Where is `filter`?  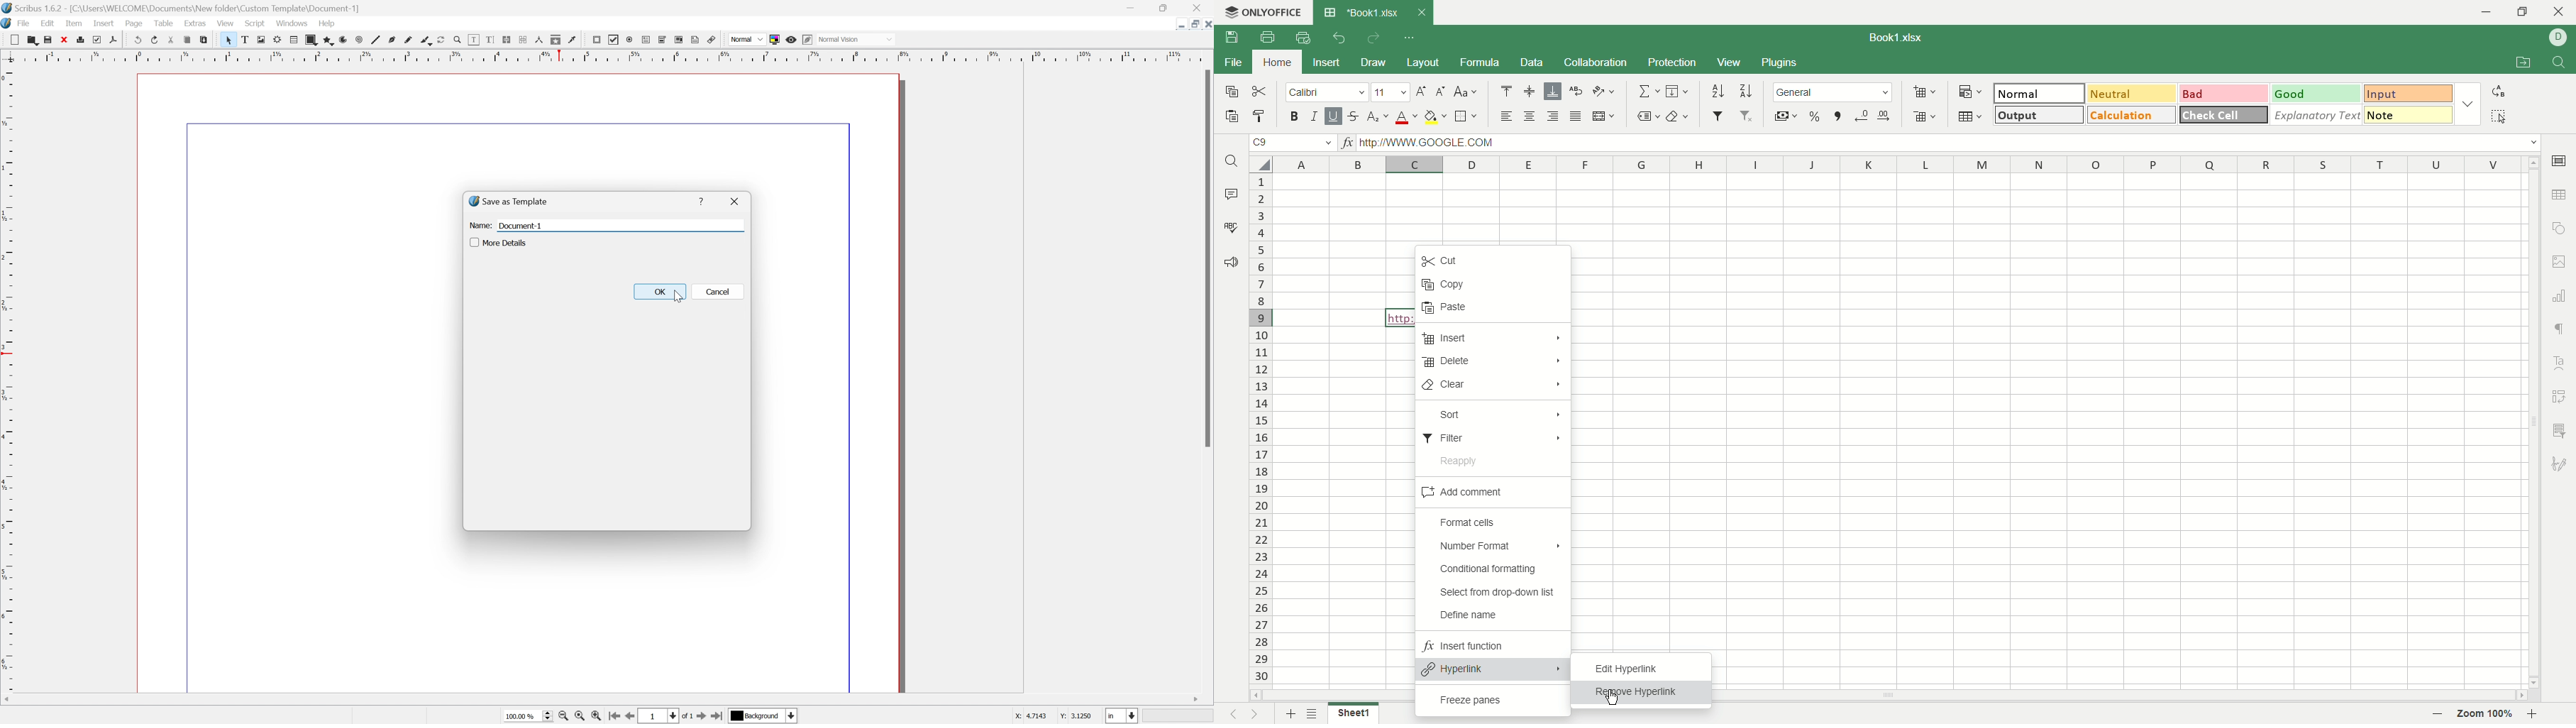 filter is located at coordinates (1495, 434).